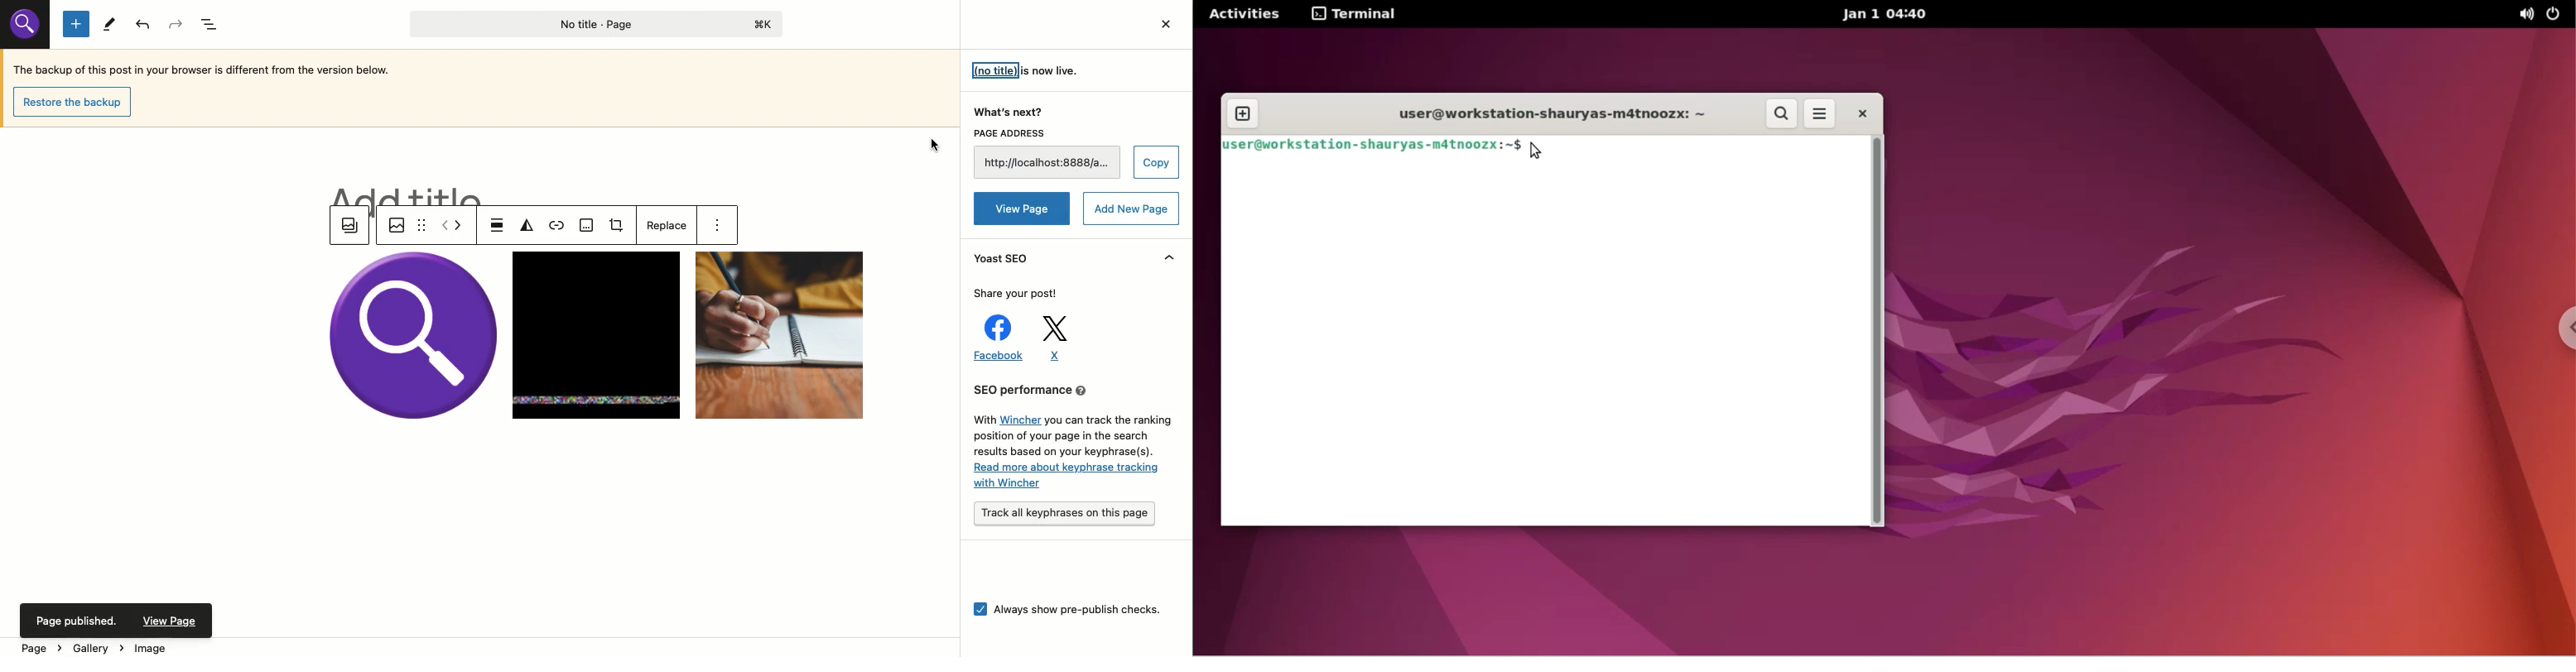  Describe the element at coordinates (558, 227) in the screenshot. I see `Link` at that location.